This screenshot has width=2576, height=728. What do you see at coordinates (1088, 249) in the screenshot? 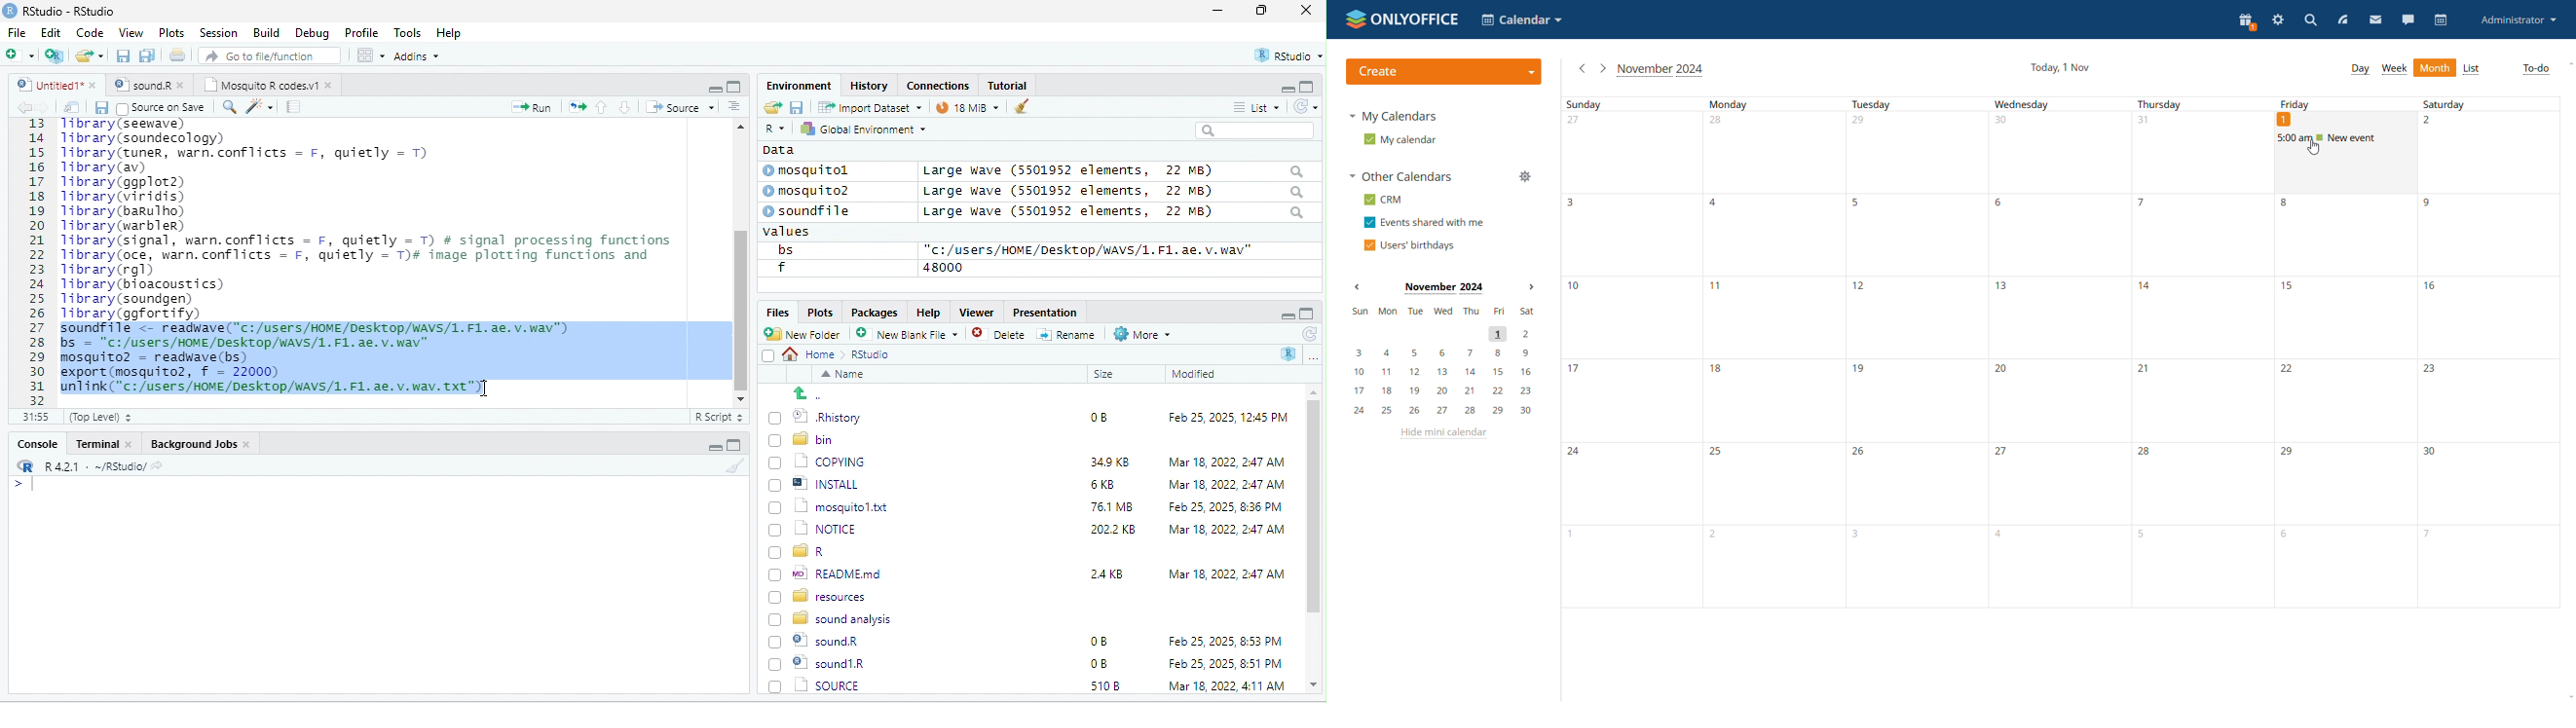
I see `“c:/users/HOME /Desktop/WAVS/1.F1. ae. v.wav"` at bounding box center [1088, 249].